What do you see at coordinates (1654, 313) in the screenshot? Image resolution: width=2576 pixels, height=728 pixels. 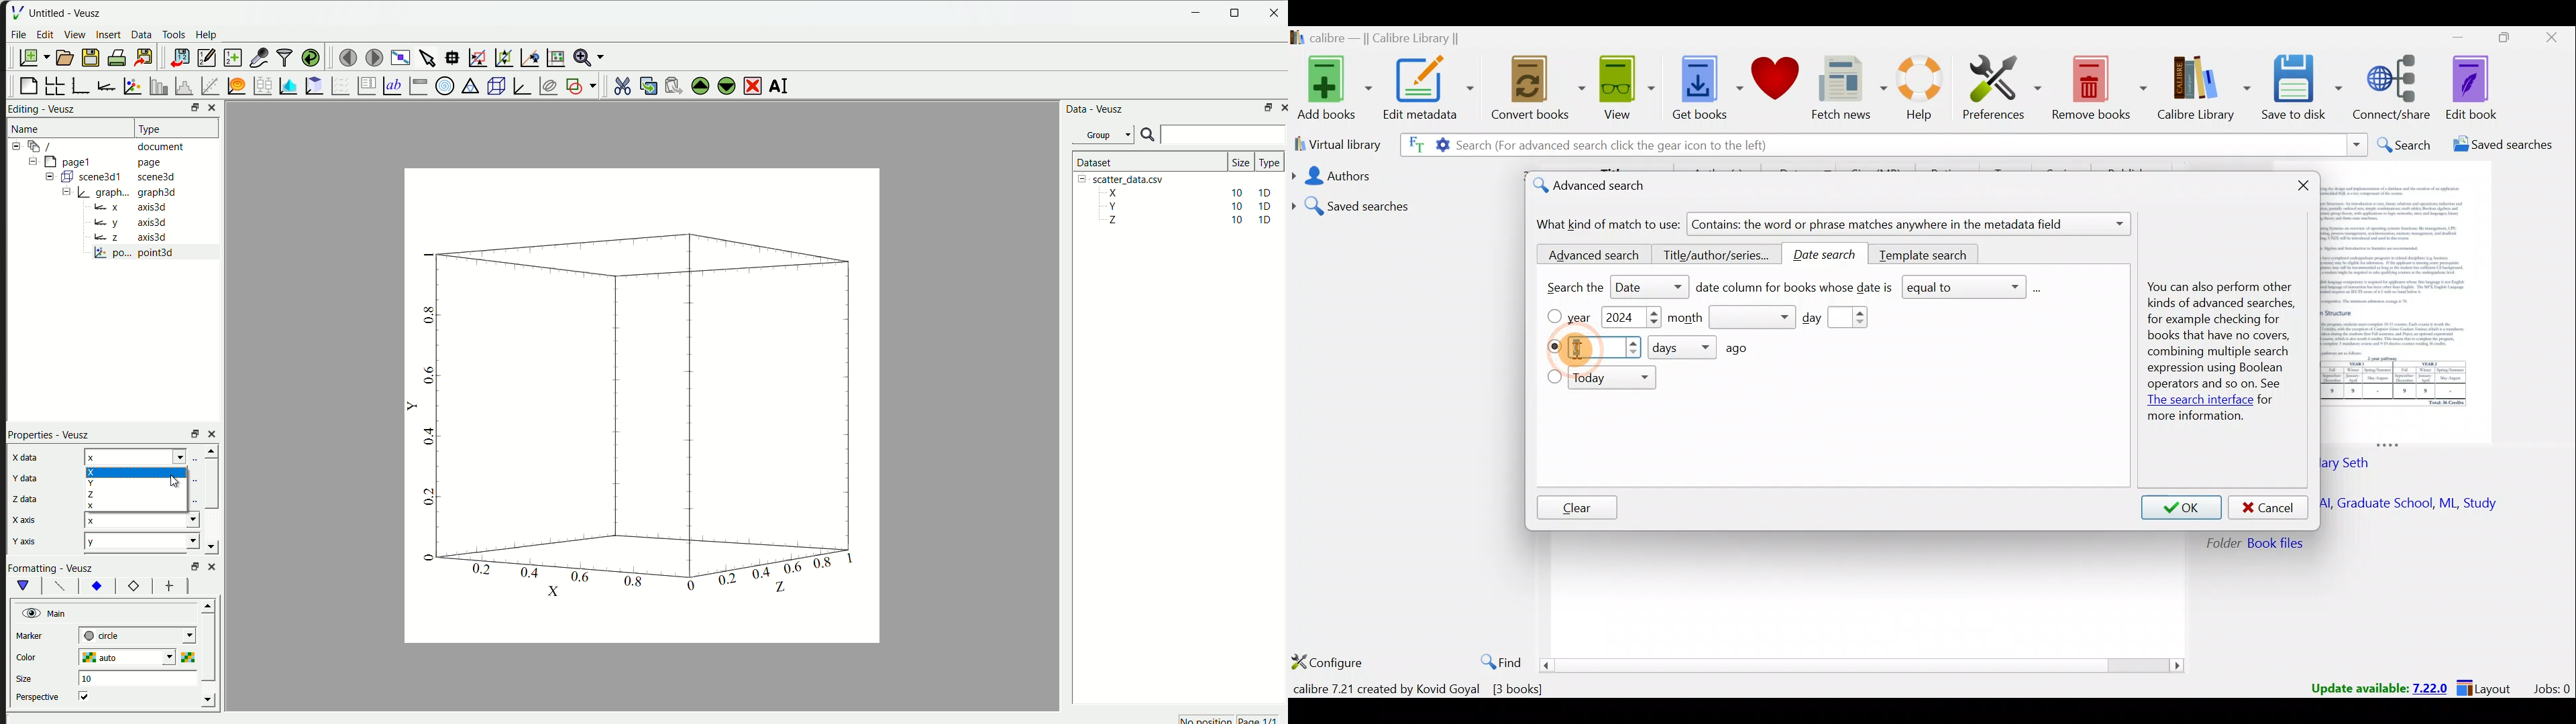 I see `Increase` at bounding box center [1654, 313].